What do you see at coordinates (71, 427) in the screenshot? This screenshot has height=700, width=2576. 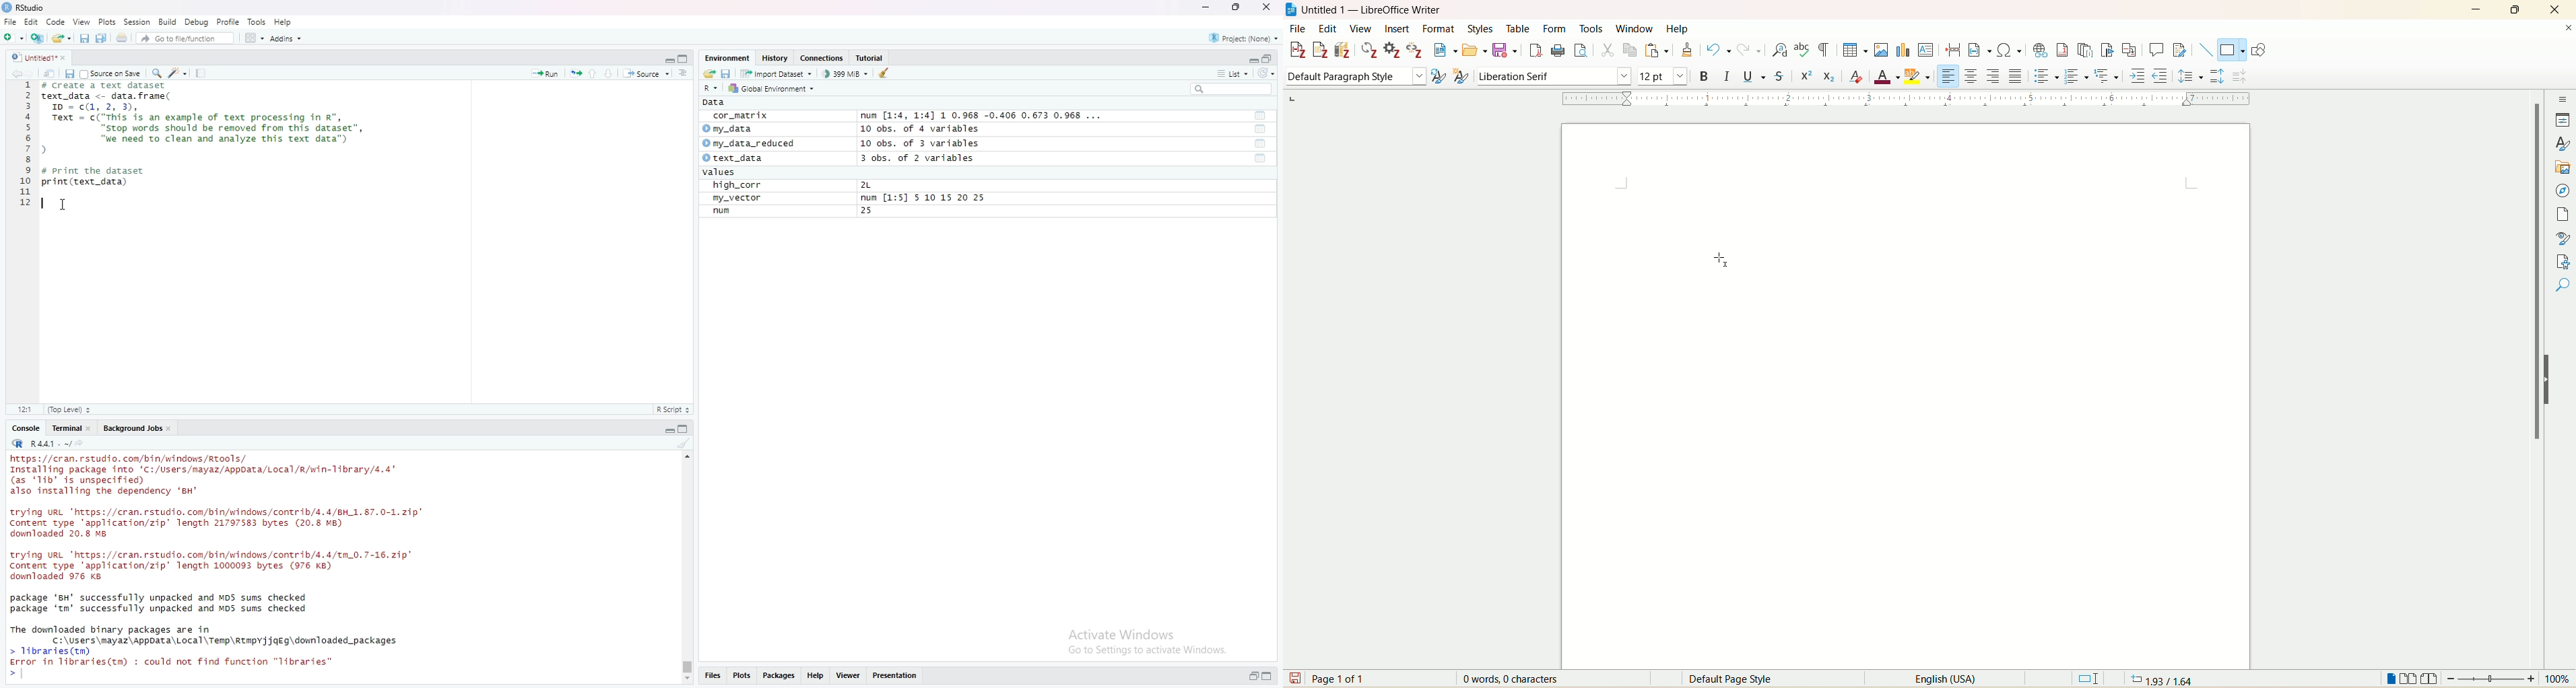 I see `terminal` at bounding box center [71, 427].